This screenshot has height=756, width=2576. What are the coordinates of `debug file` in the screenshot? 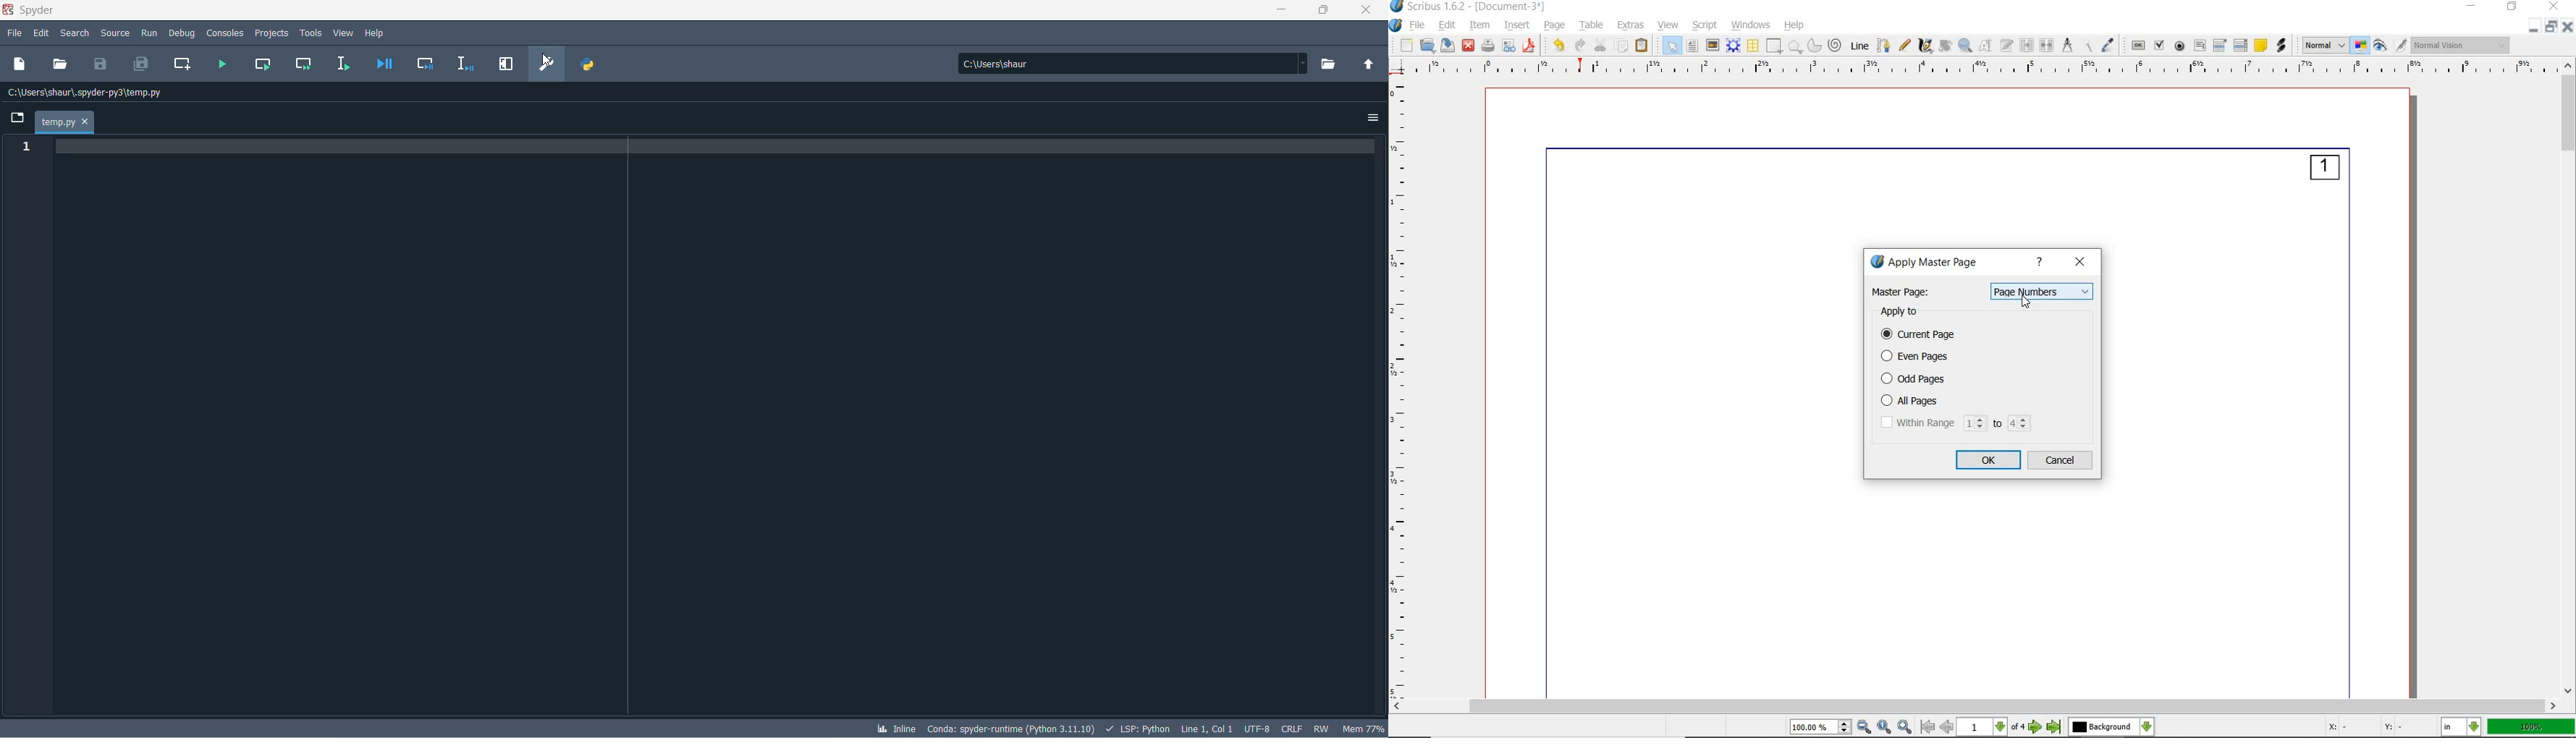 It's located at (381, 65).